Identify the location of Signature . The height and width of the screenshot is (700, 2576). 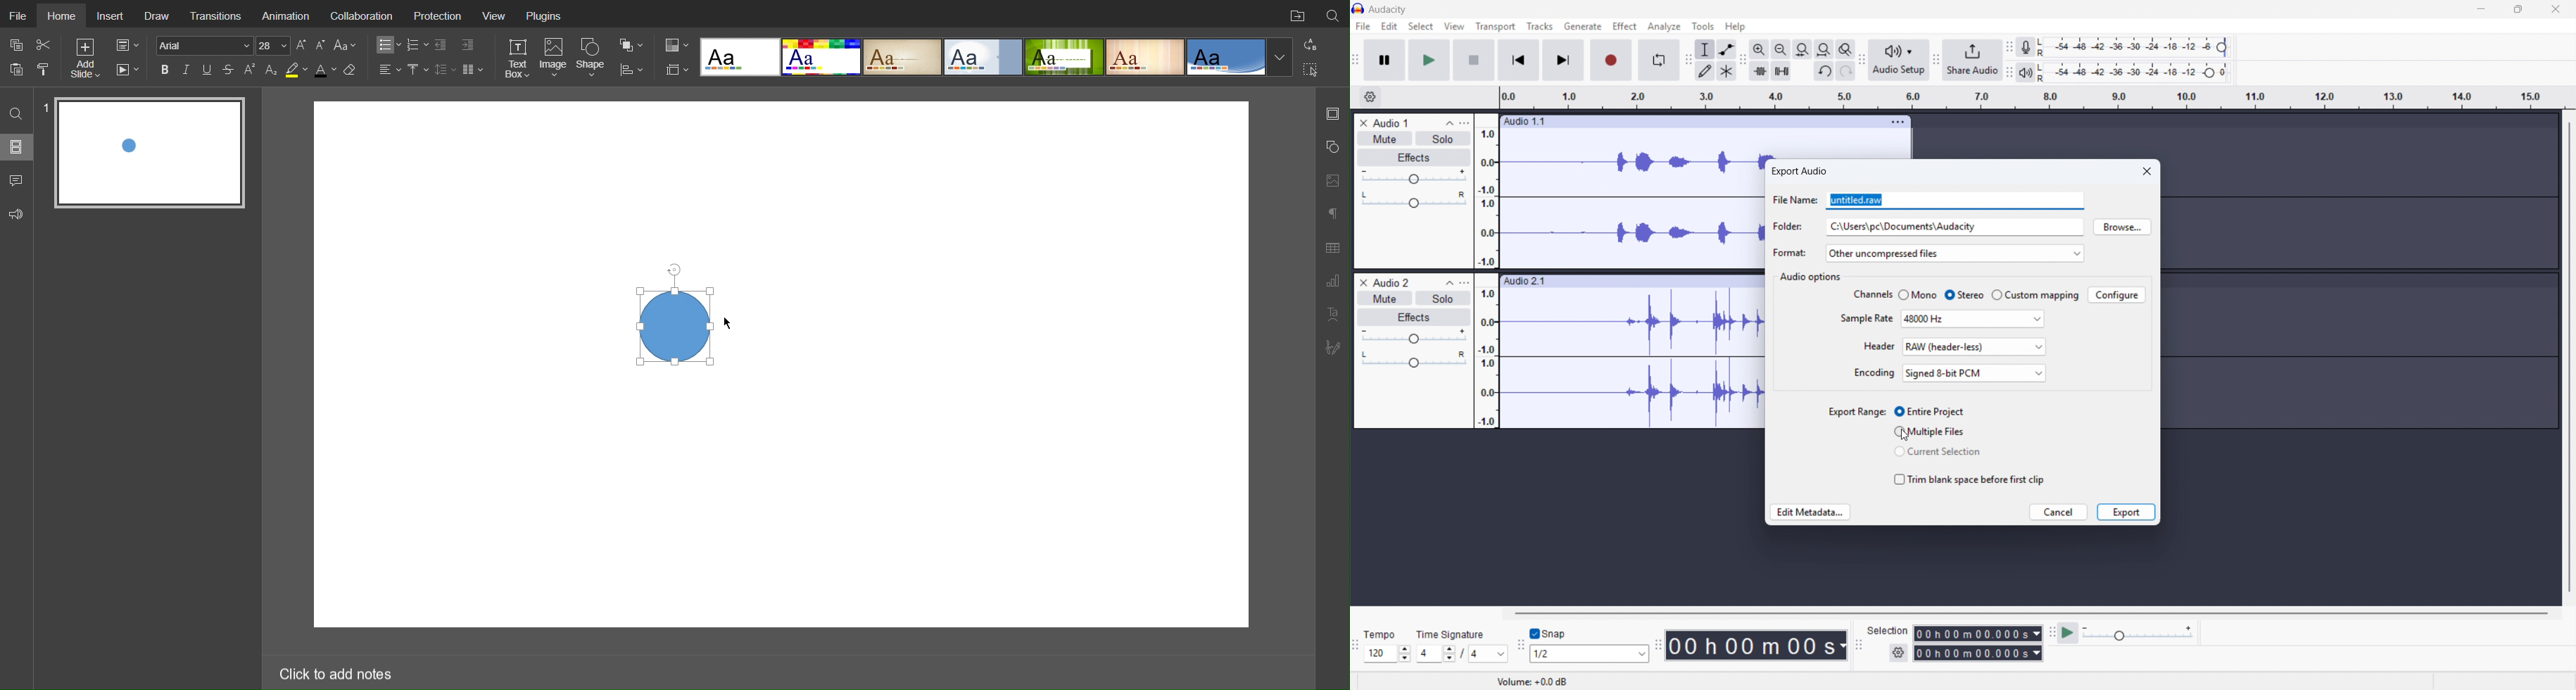
(1334, 348).